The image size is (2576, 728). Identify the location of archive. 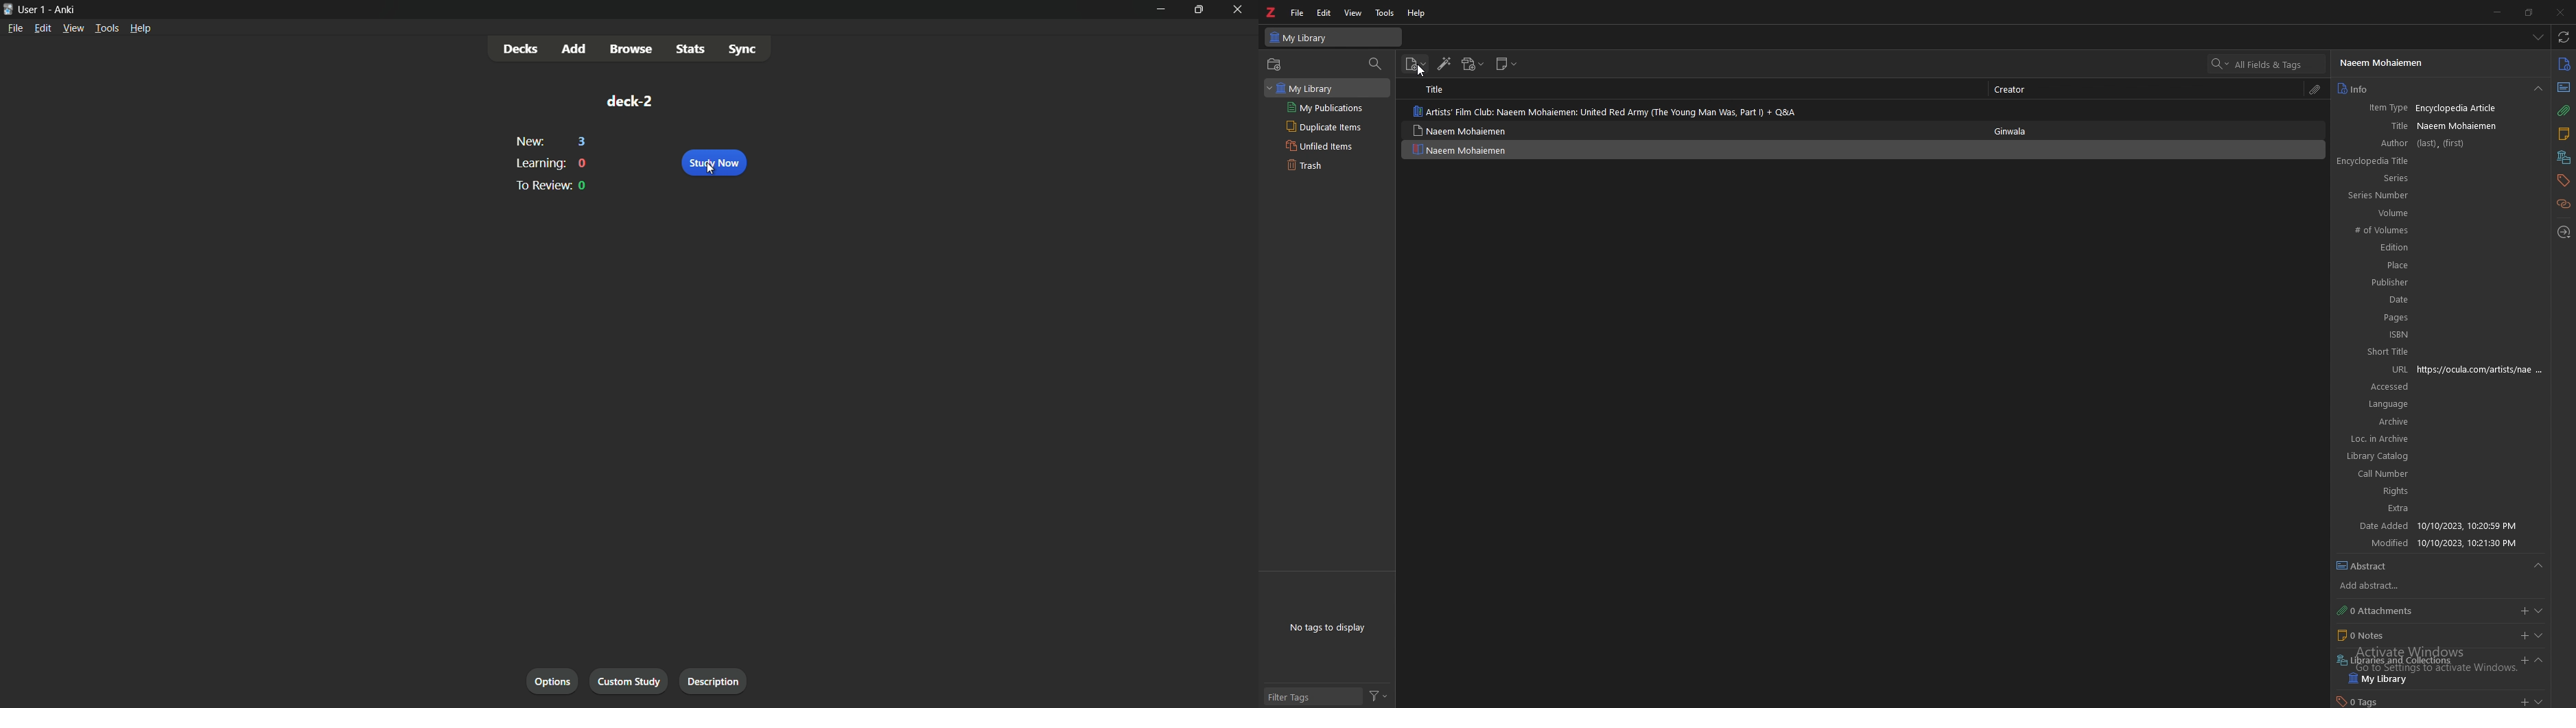
(2374, 423).